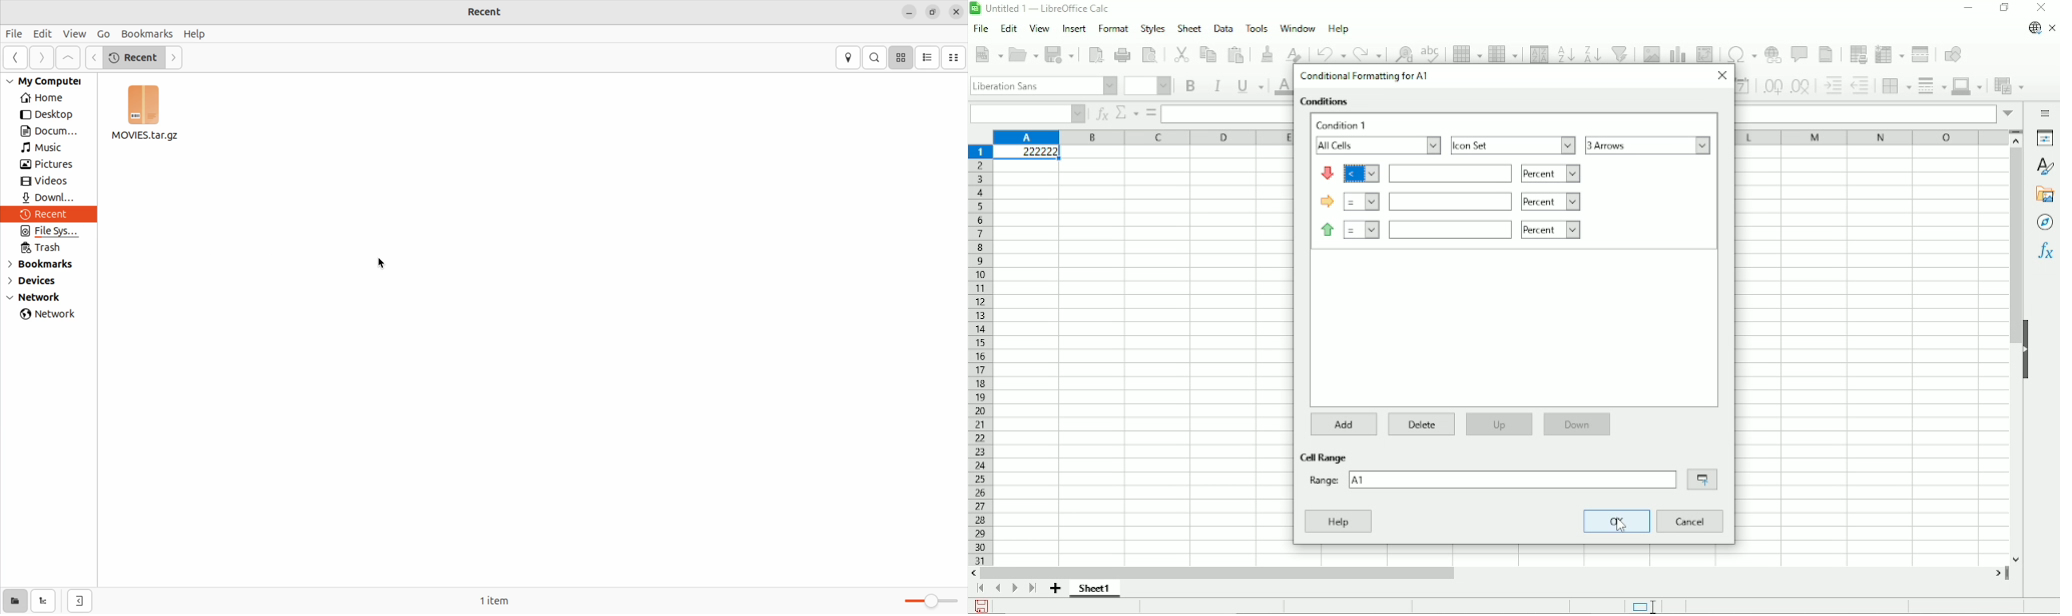 Image resolution: width=2072 pixels, height=616 pixels. I want to click on Row, so click(1466, 51).